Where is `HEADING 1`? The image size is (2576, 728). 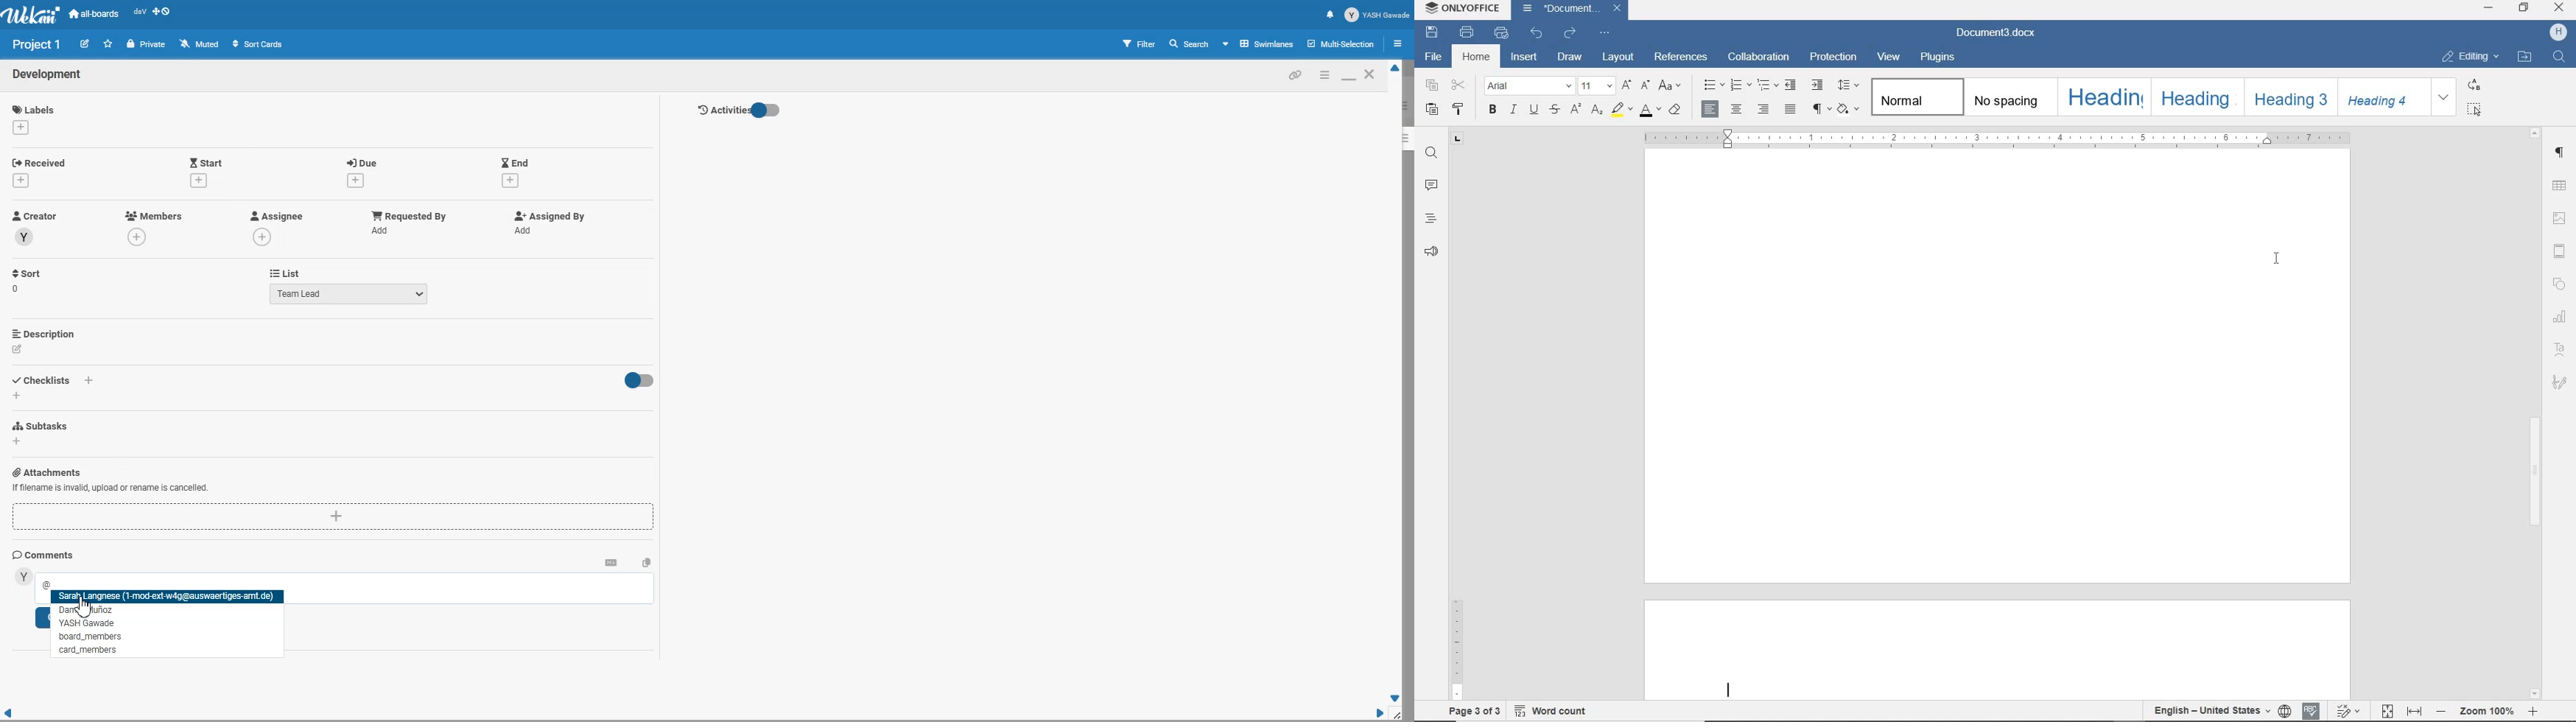
HEADING 1 is located at coordinates (2102, 98).